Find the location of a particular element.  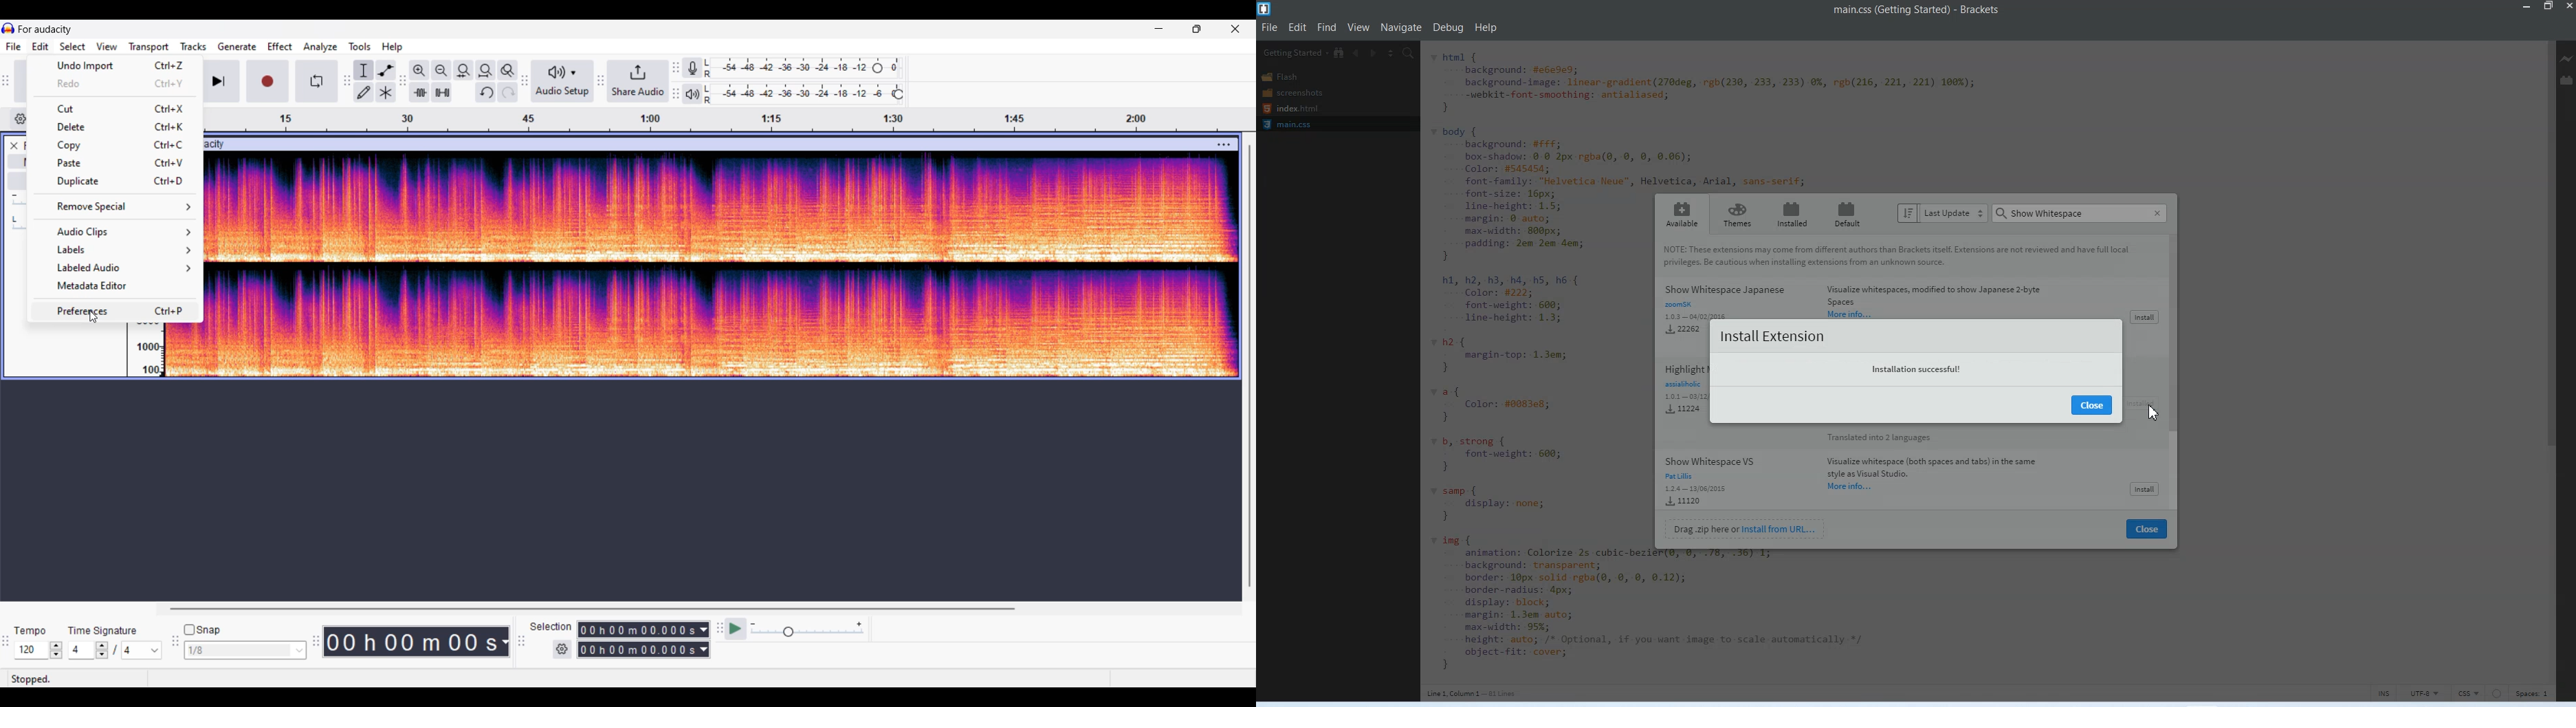

Text is located at coordinates (2050, 213).